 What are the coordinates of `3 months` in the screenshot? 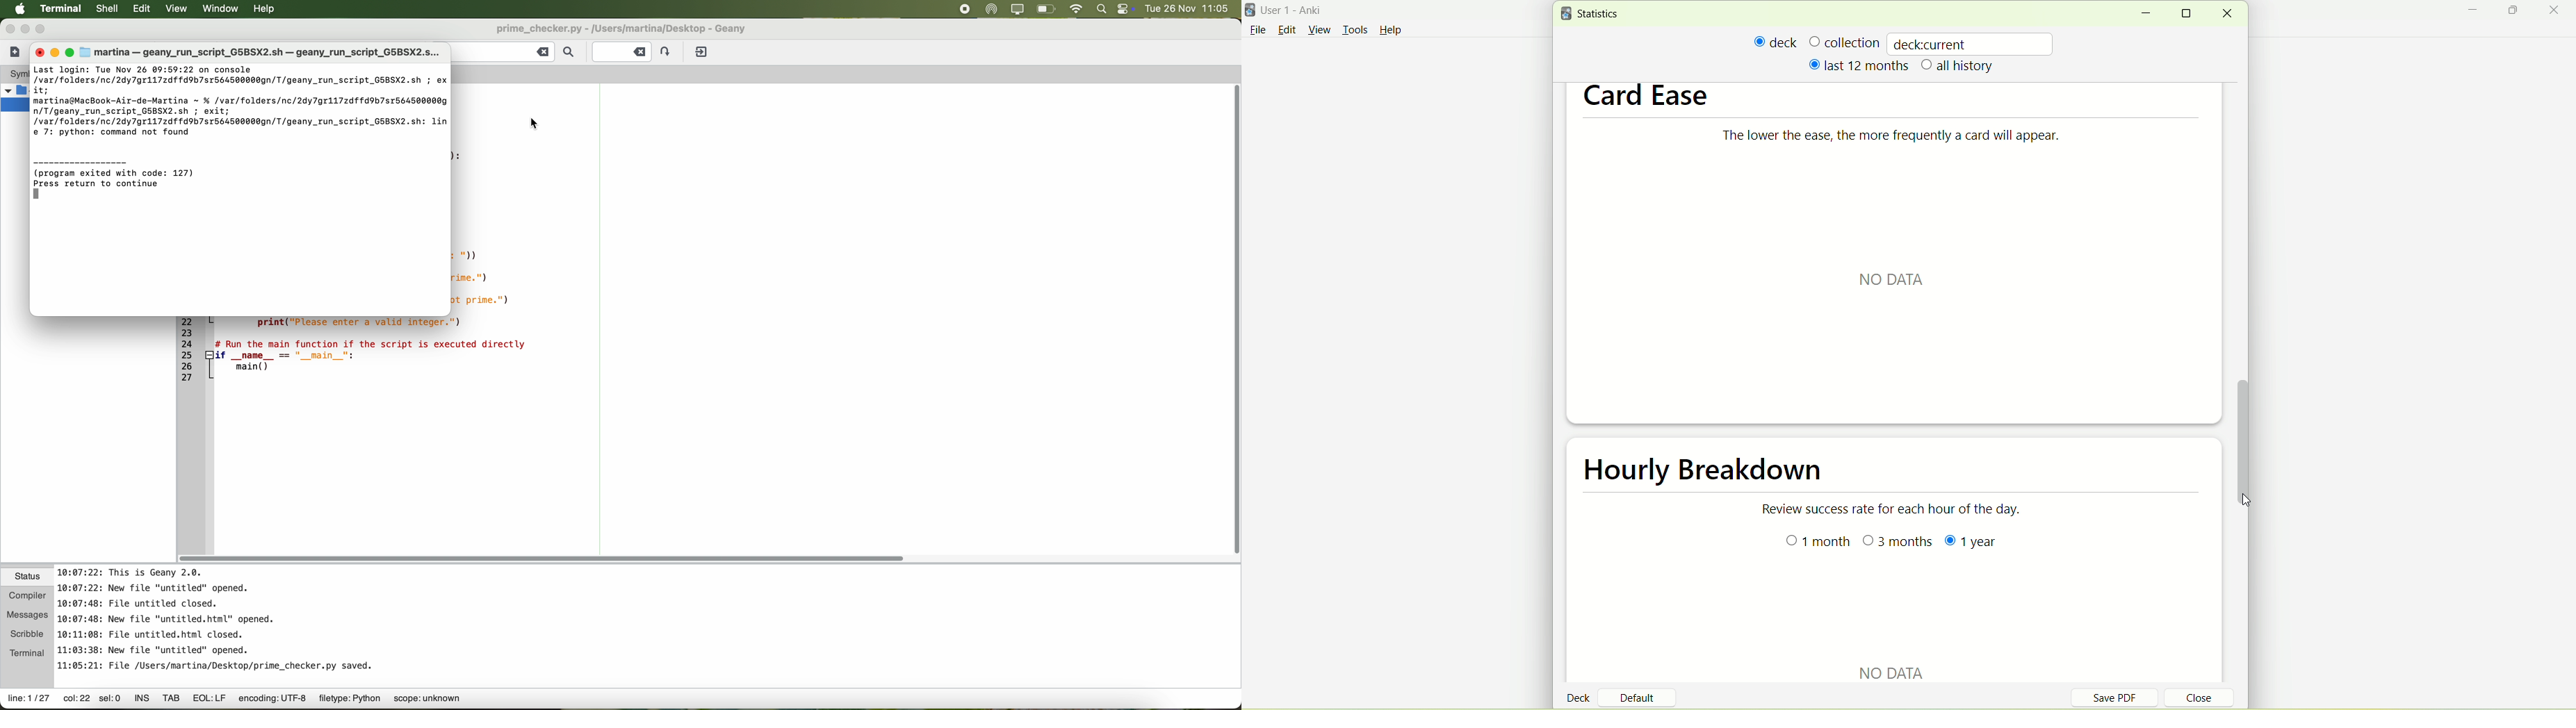 It's located at (1897, 543).